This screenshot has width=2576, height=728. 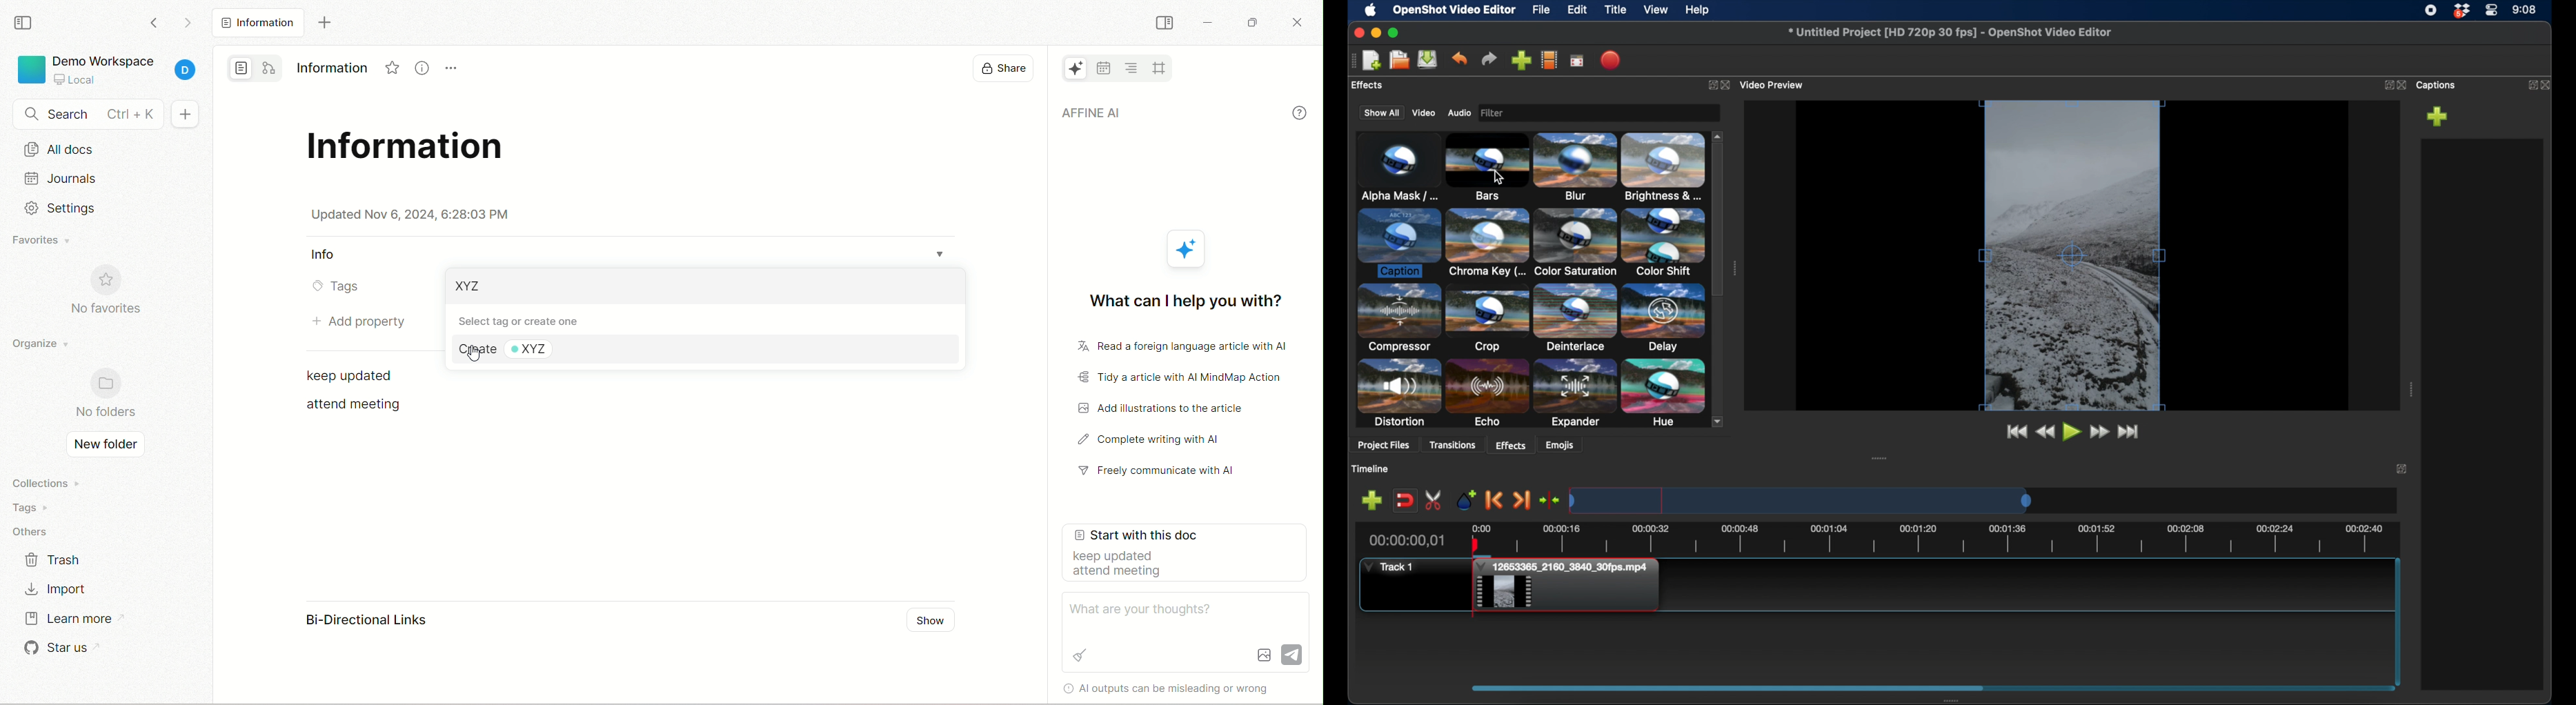 What do you see at coordinates (1263, 655) in the screenshot?
I see `Image` at bounding box center [1263, 655].